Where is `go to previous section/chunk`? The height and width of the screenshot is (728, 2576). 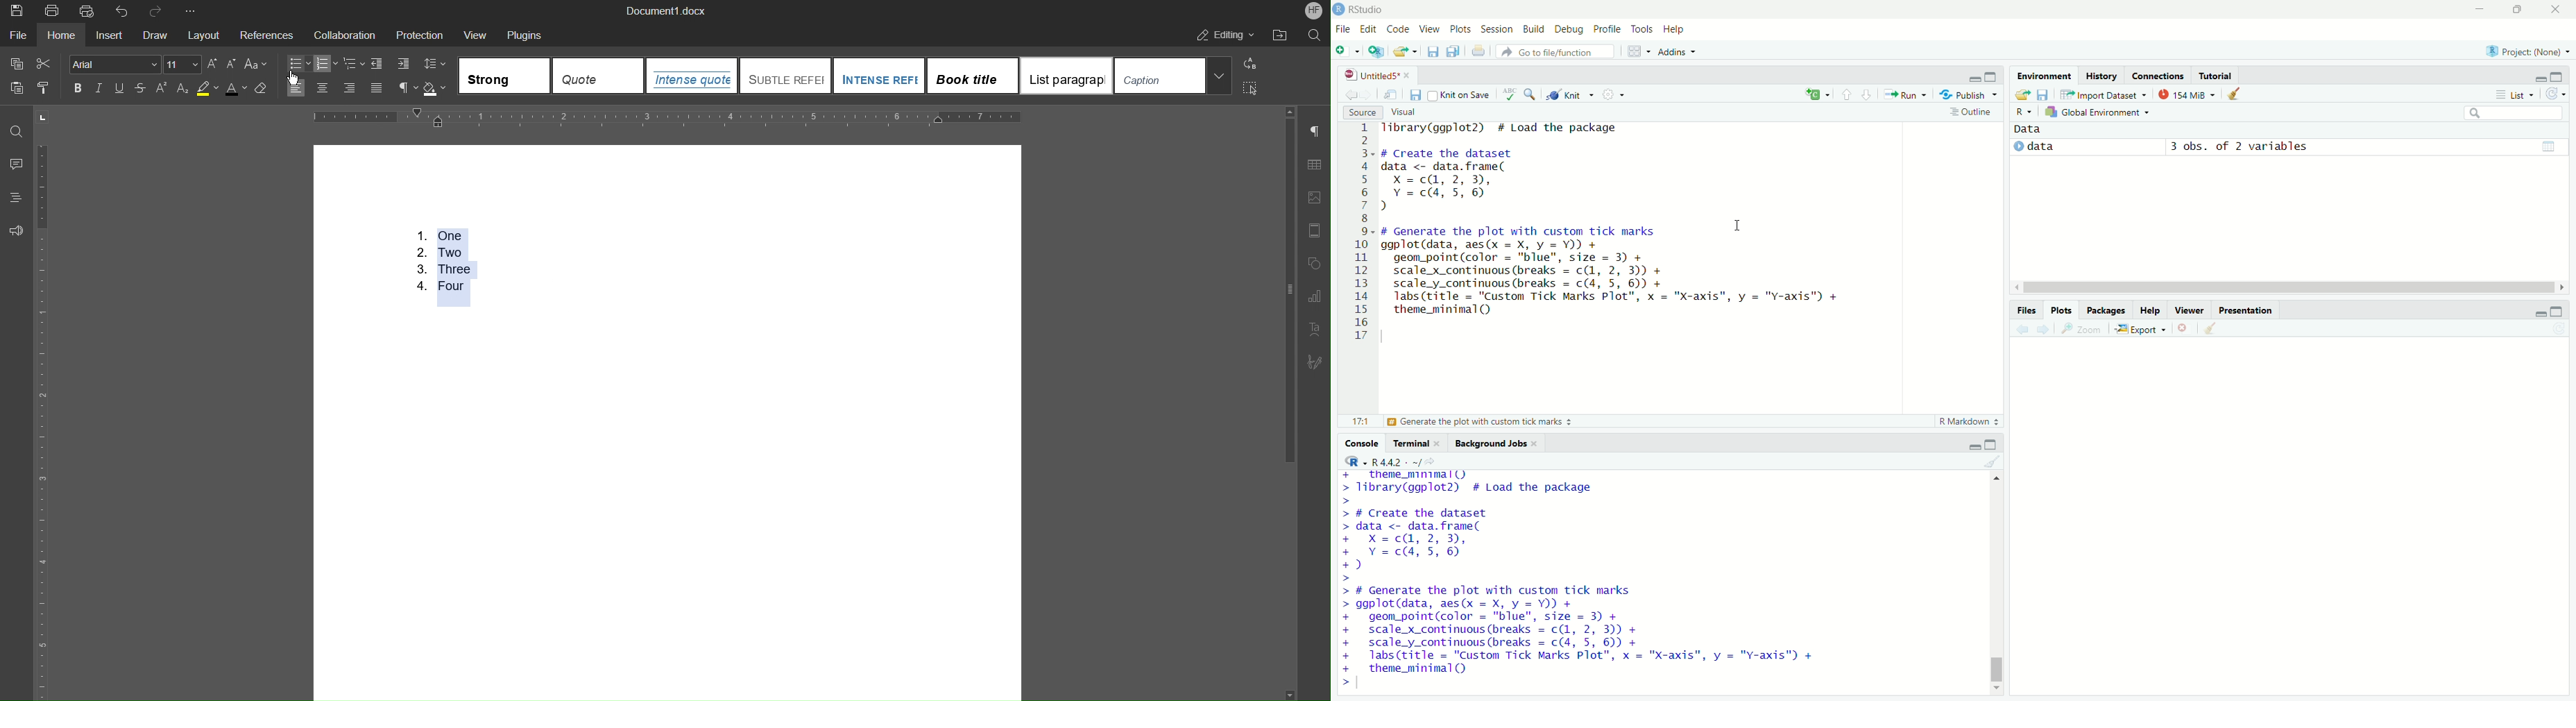 go to previous section/chunk is located at coordinates (1846, 94).